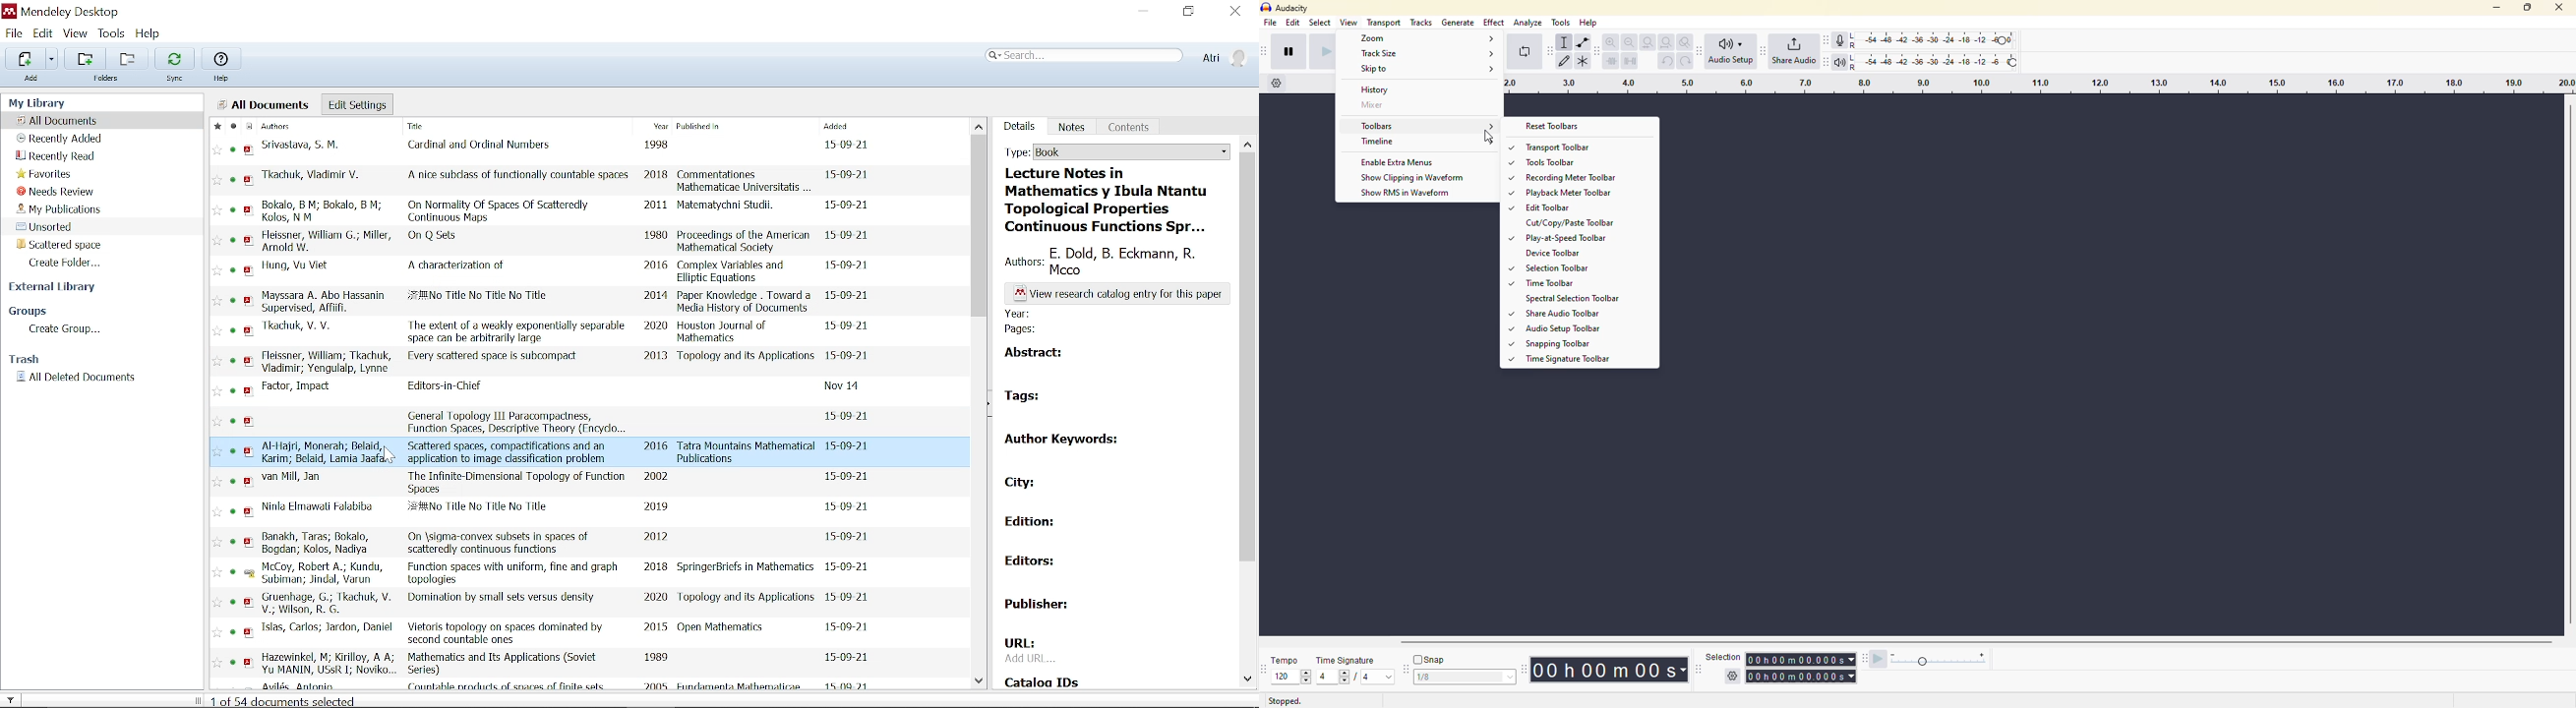 The height and width of the screenshot is (728, 2576). Describe the element at coordinates (85, 58) in the screenshot. I see `Add folder` at that location.